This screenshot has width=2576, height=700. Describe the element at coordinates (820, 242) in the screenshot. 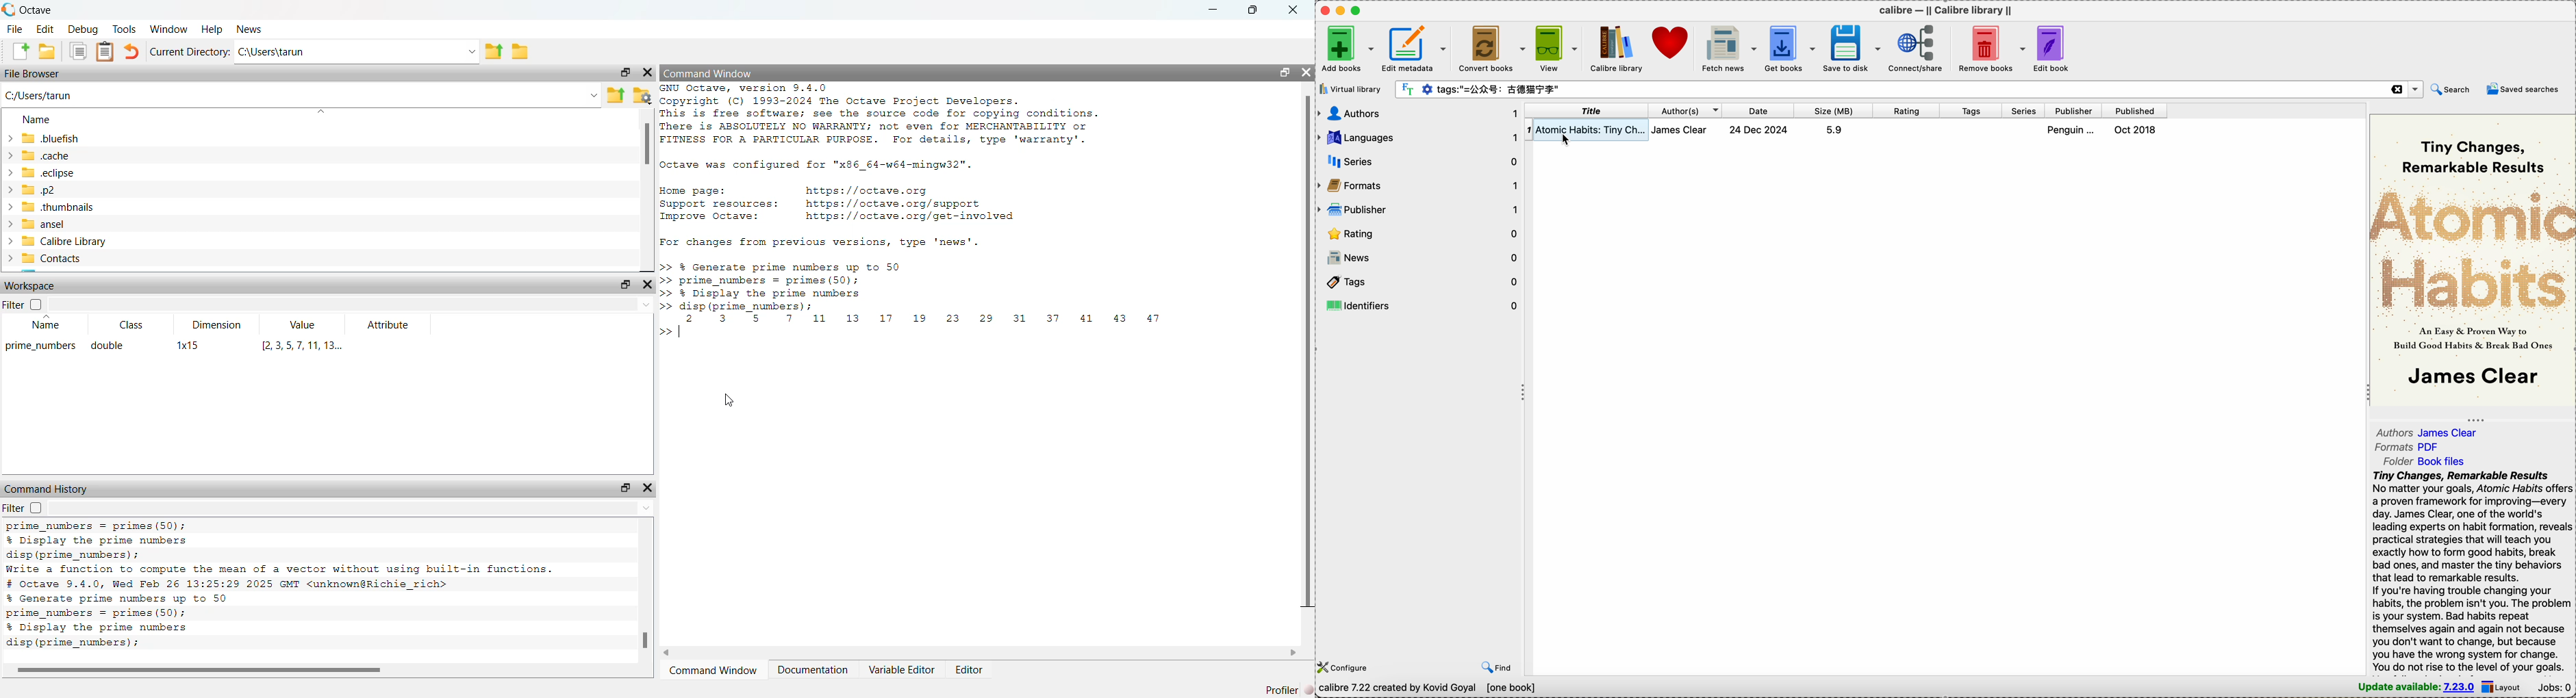

I see `For changes from previous versions, type 'news'.` at that location.